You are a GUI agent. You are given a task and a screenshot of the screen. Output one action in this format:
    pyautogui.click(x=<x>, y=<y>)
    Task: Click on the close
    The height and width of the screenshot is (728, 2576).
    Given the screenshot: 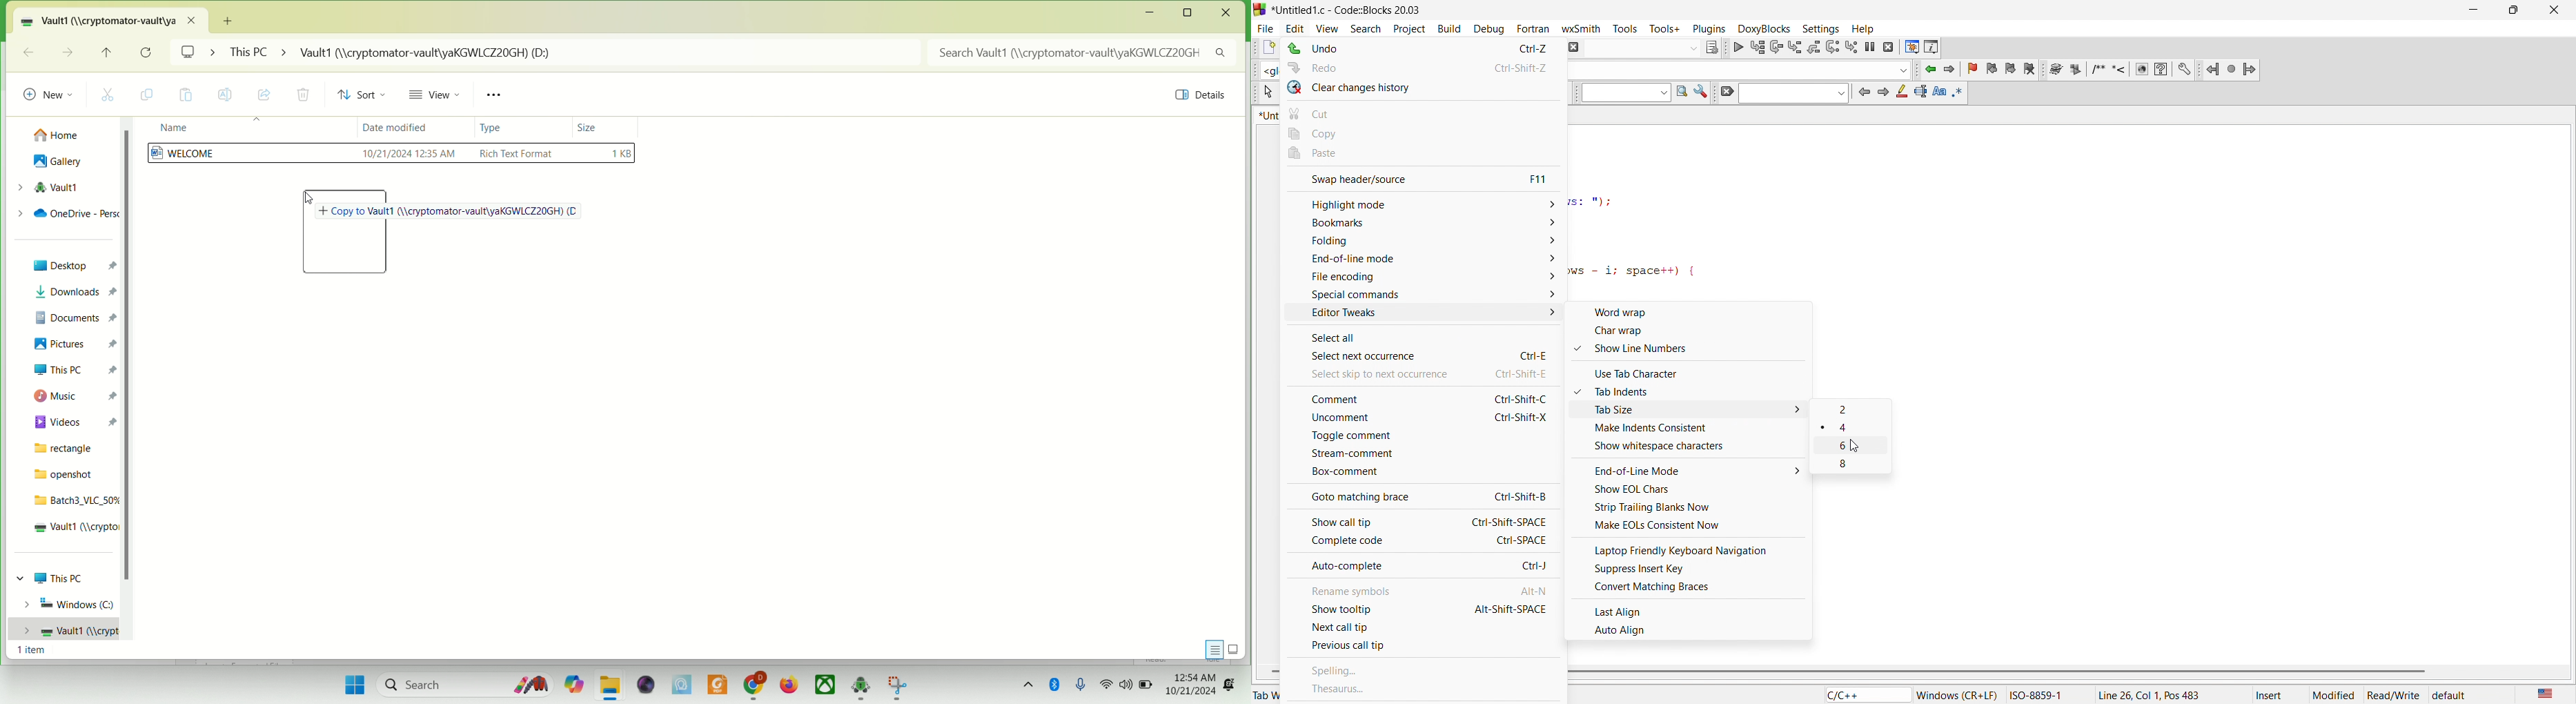 What is the action you would take?
    pyautogui.click(x=2556, y=8)
    